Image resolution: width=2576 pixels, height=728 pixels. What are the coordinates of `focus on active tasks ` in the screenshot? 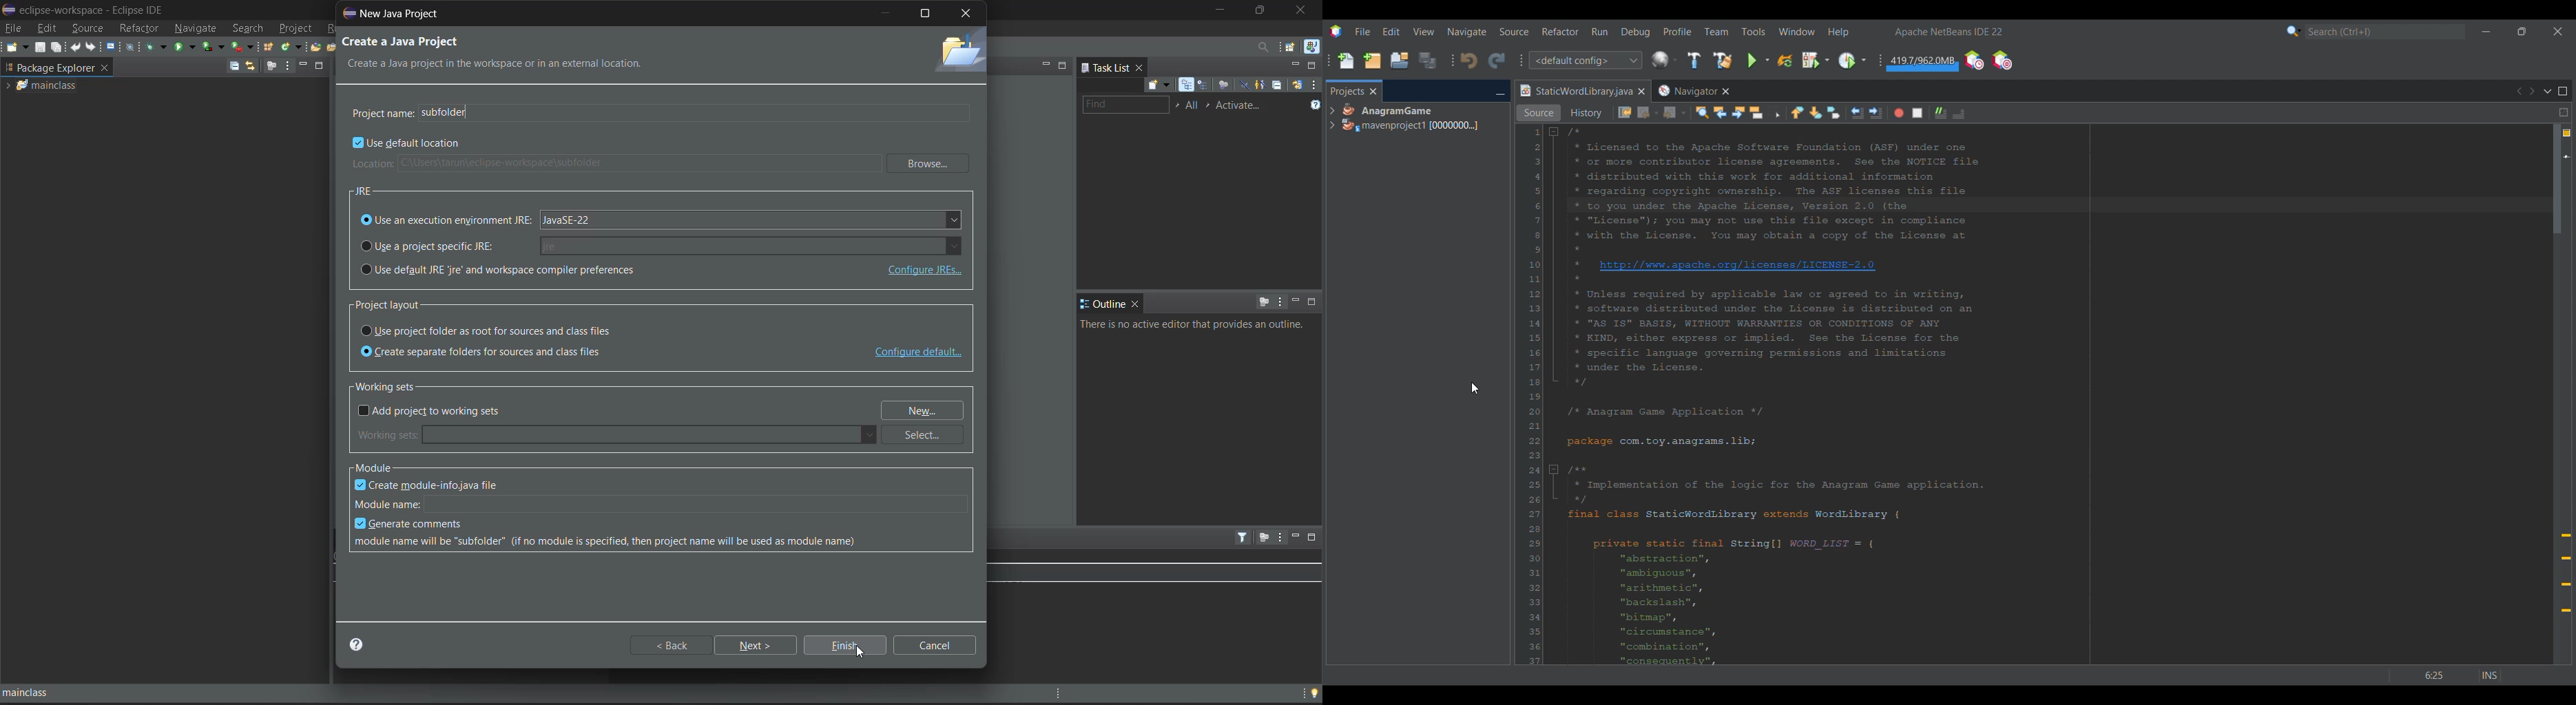 It's located at (271, 66).